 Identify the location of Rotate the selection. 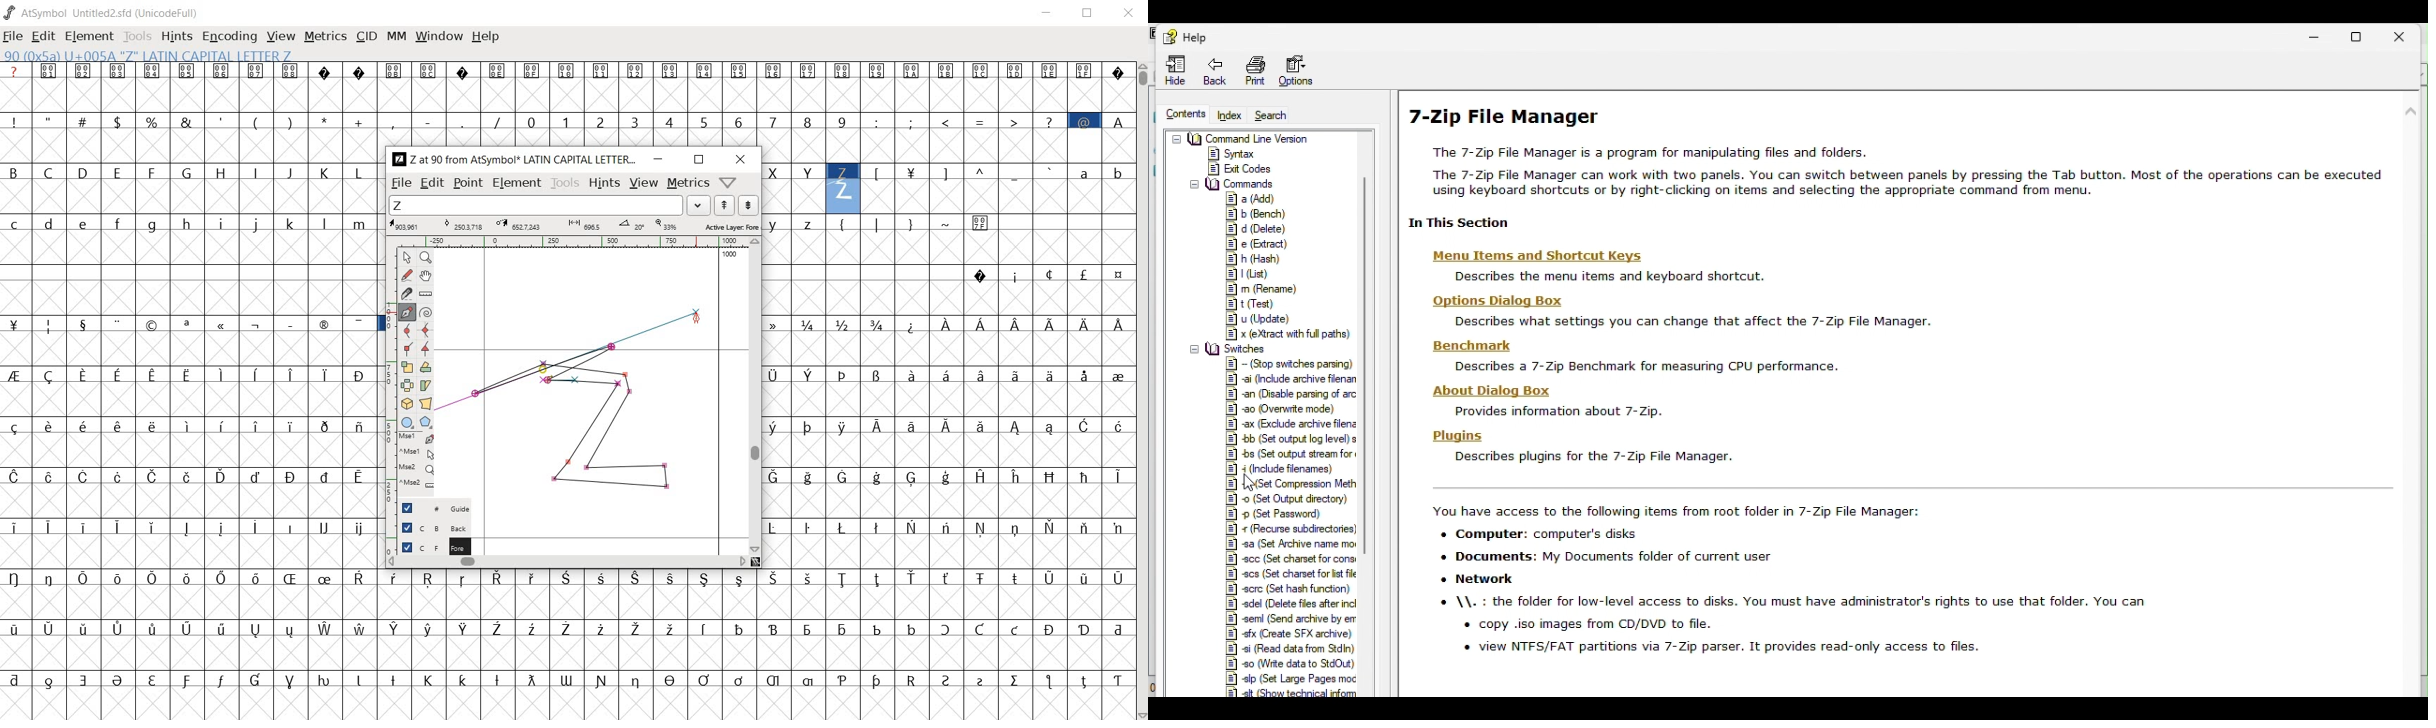
(426, 368).